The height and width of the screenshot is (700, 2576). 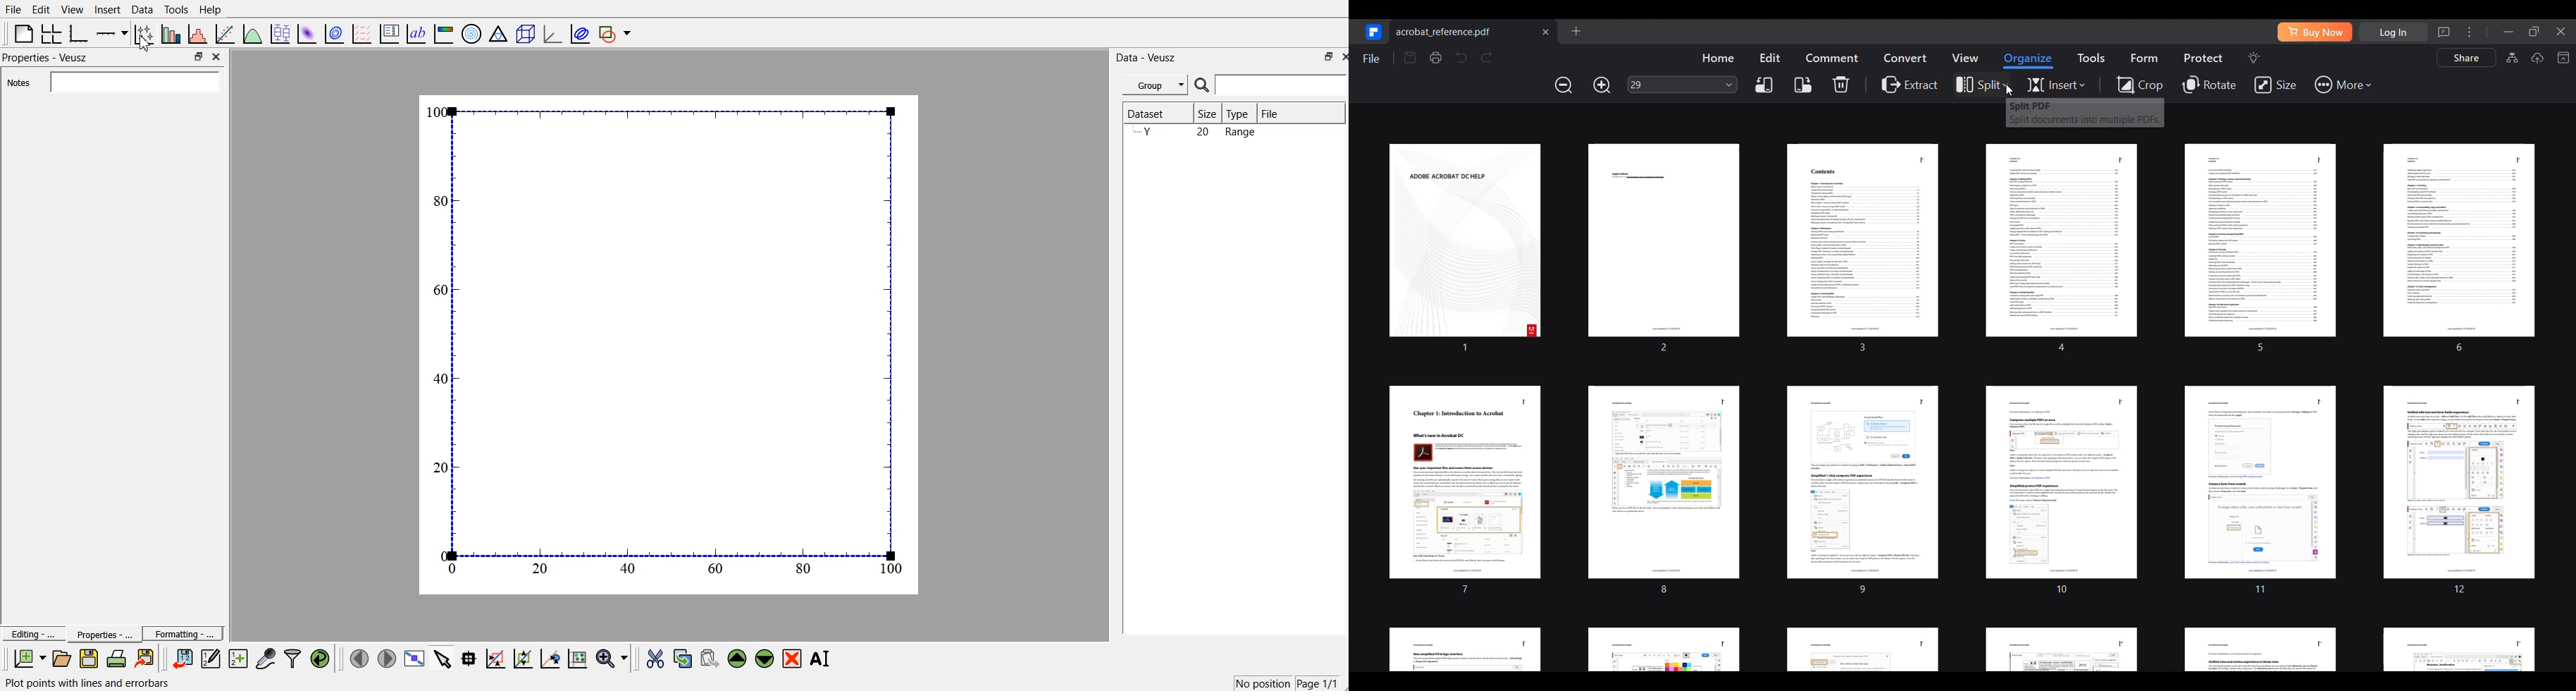 What do you see at coordinates (1602, 85) in the screenshot?
I see `Zoom in` at bounding box center [1602, 85].